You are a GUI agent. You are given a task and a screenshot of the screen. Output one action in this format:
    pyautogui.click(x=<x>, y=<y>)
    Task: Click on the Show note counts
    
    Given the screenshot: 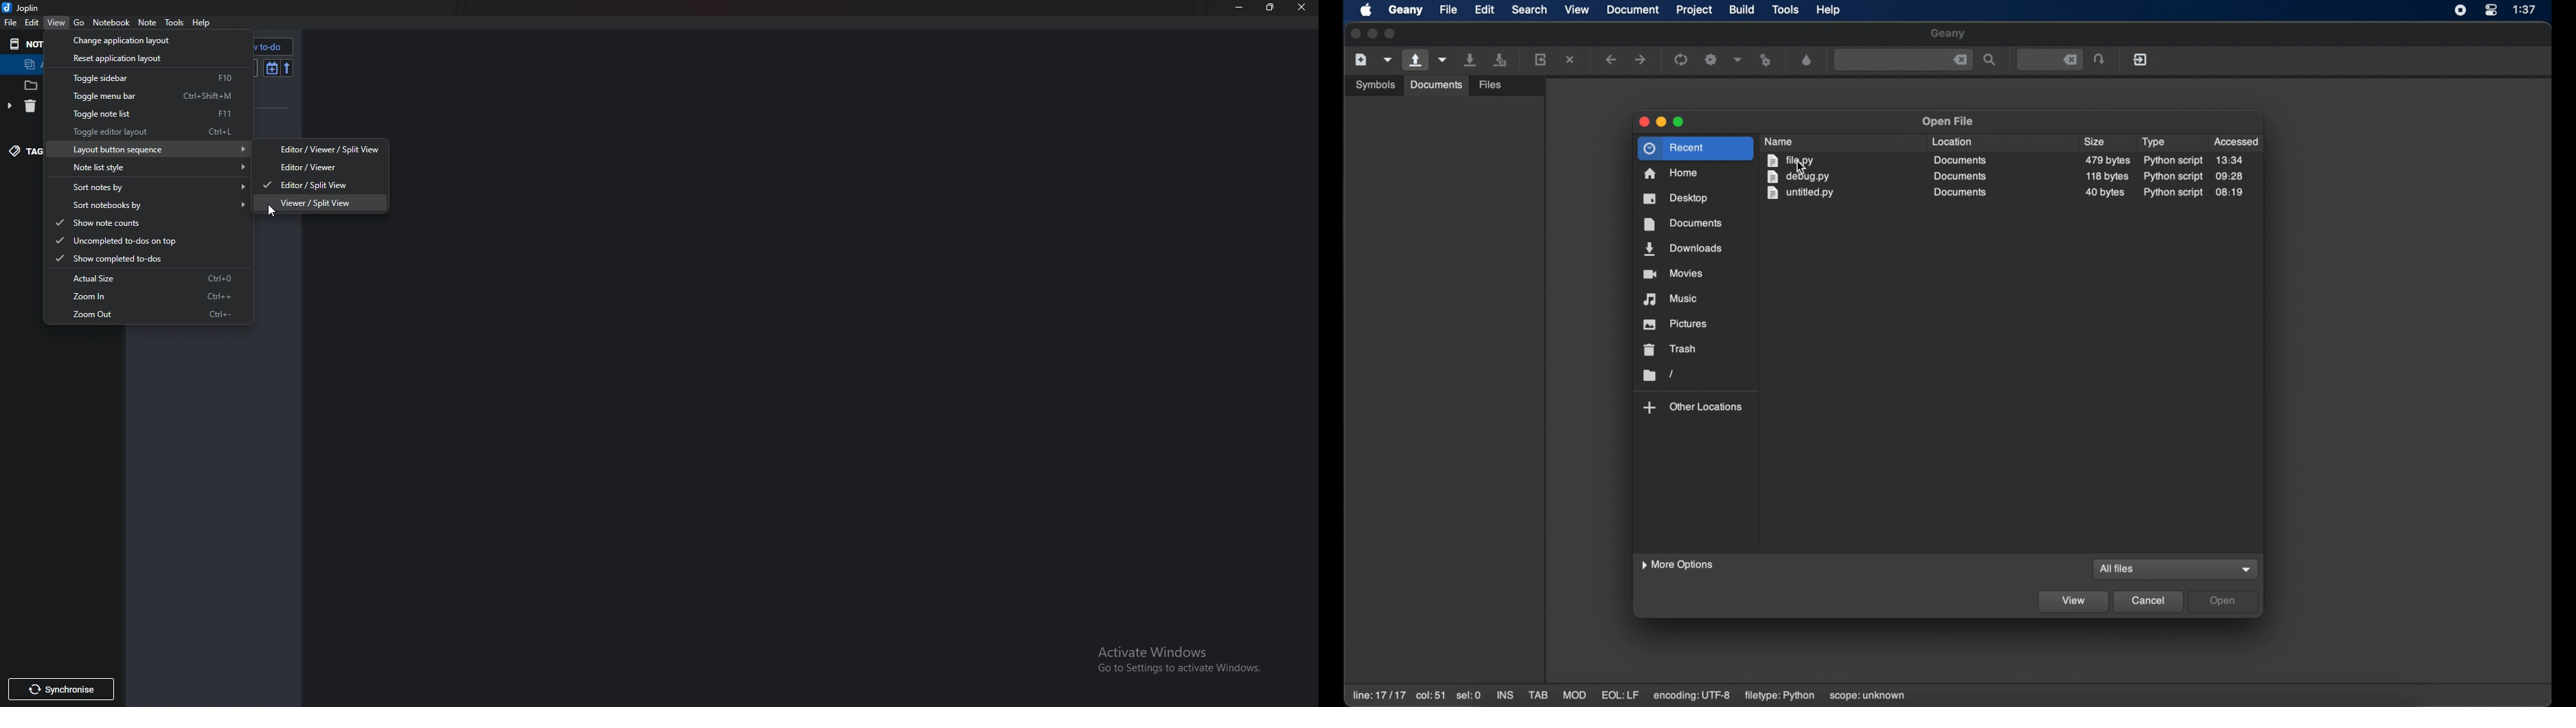 What is the action you would take?
    pyautogui.click(x=139, y=222)
    